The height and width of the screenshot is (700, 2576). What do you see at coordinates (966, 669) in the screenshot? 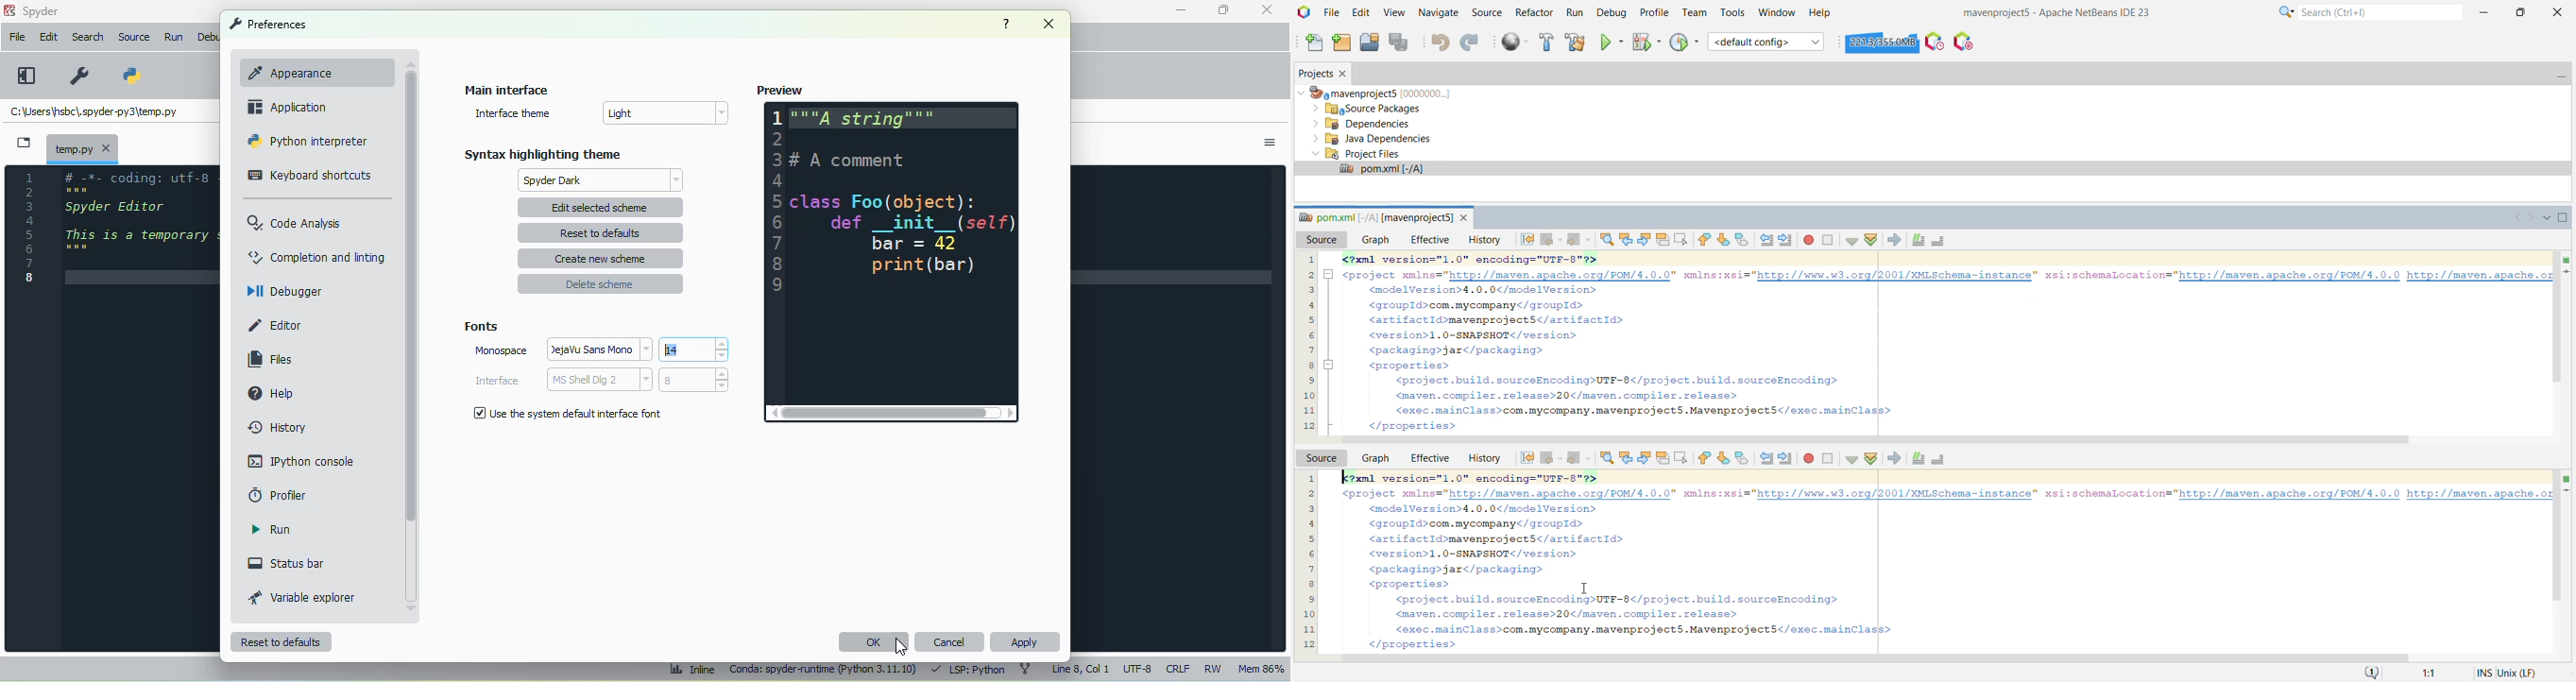
I see `LSP Python` at bounding box center [966, 669].